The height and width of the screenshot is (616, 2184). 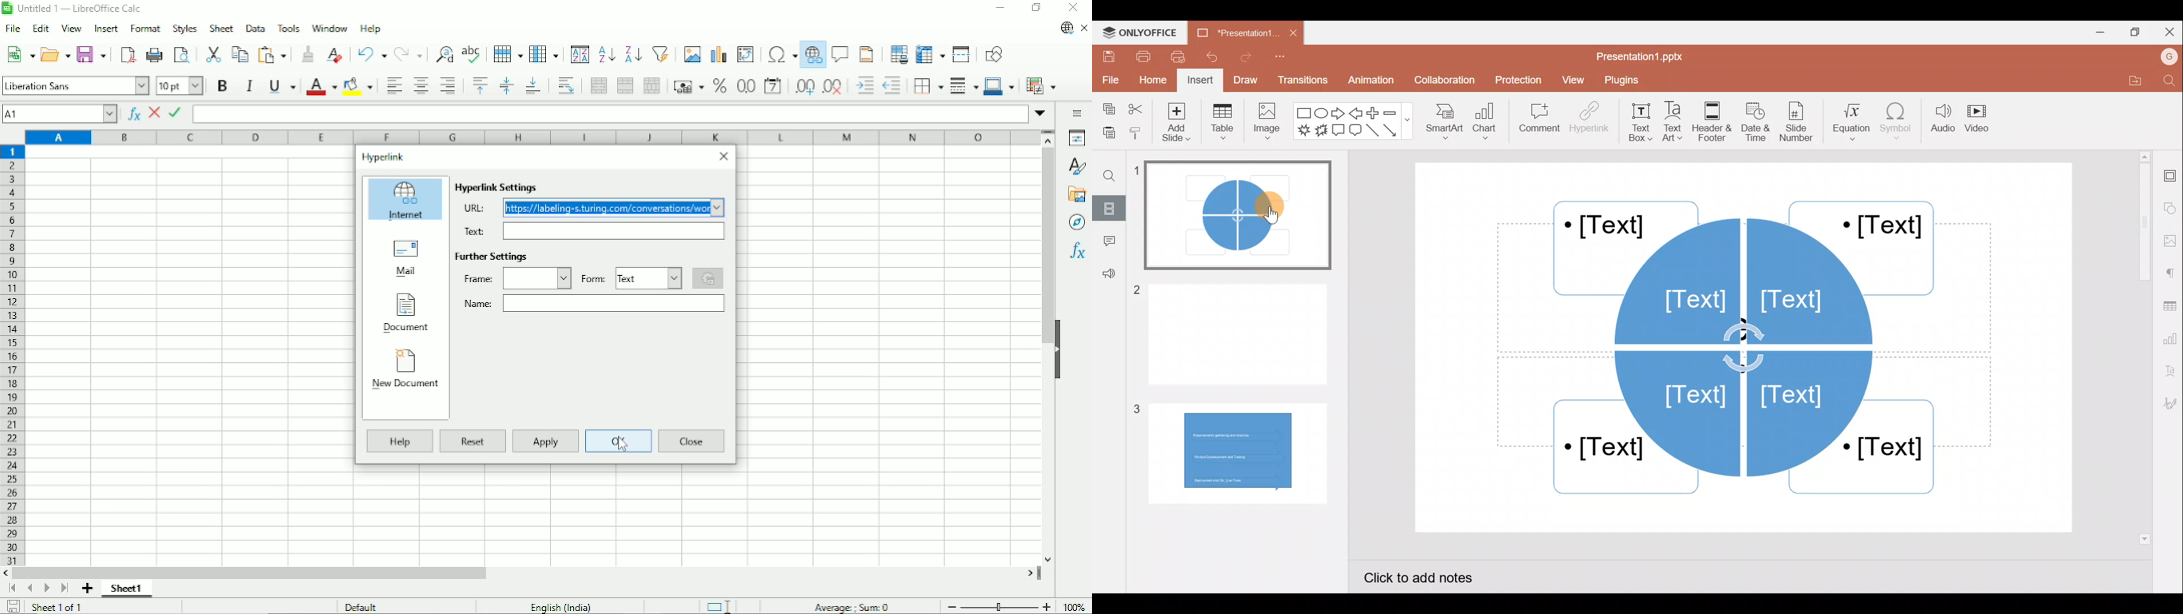 I want to click on Apply, so click(x=547, y=441).